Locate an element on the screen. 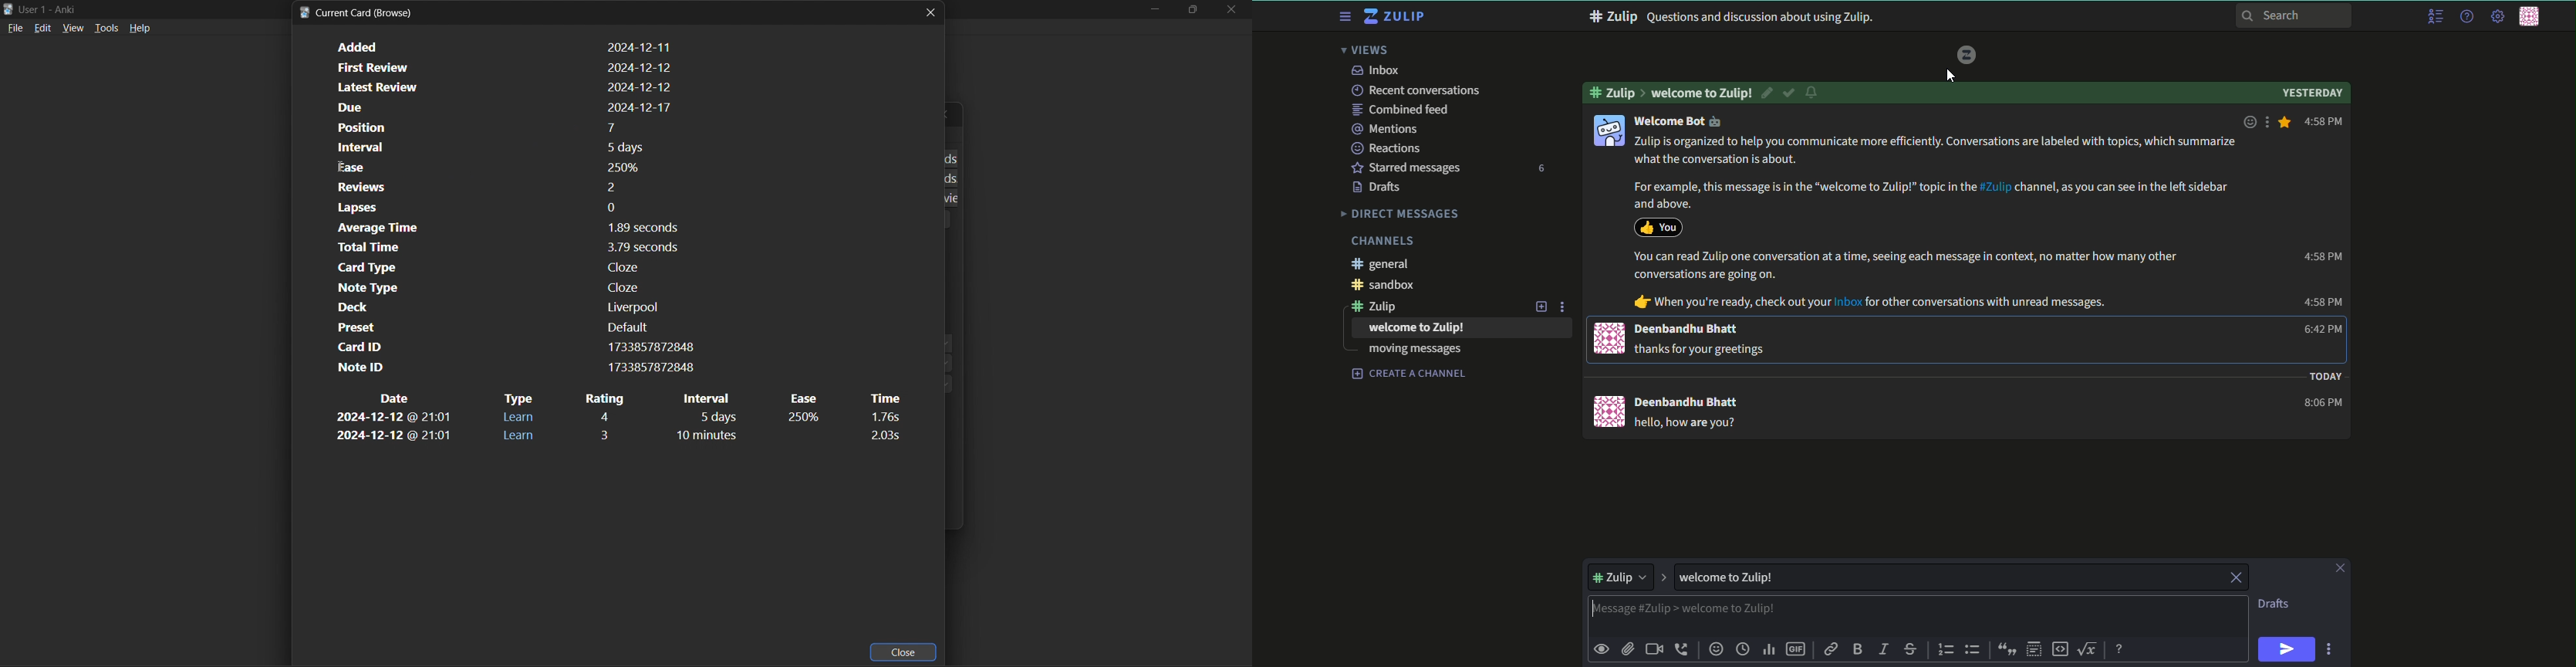  card added date is located at coordinates (502, 46).